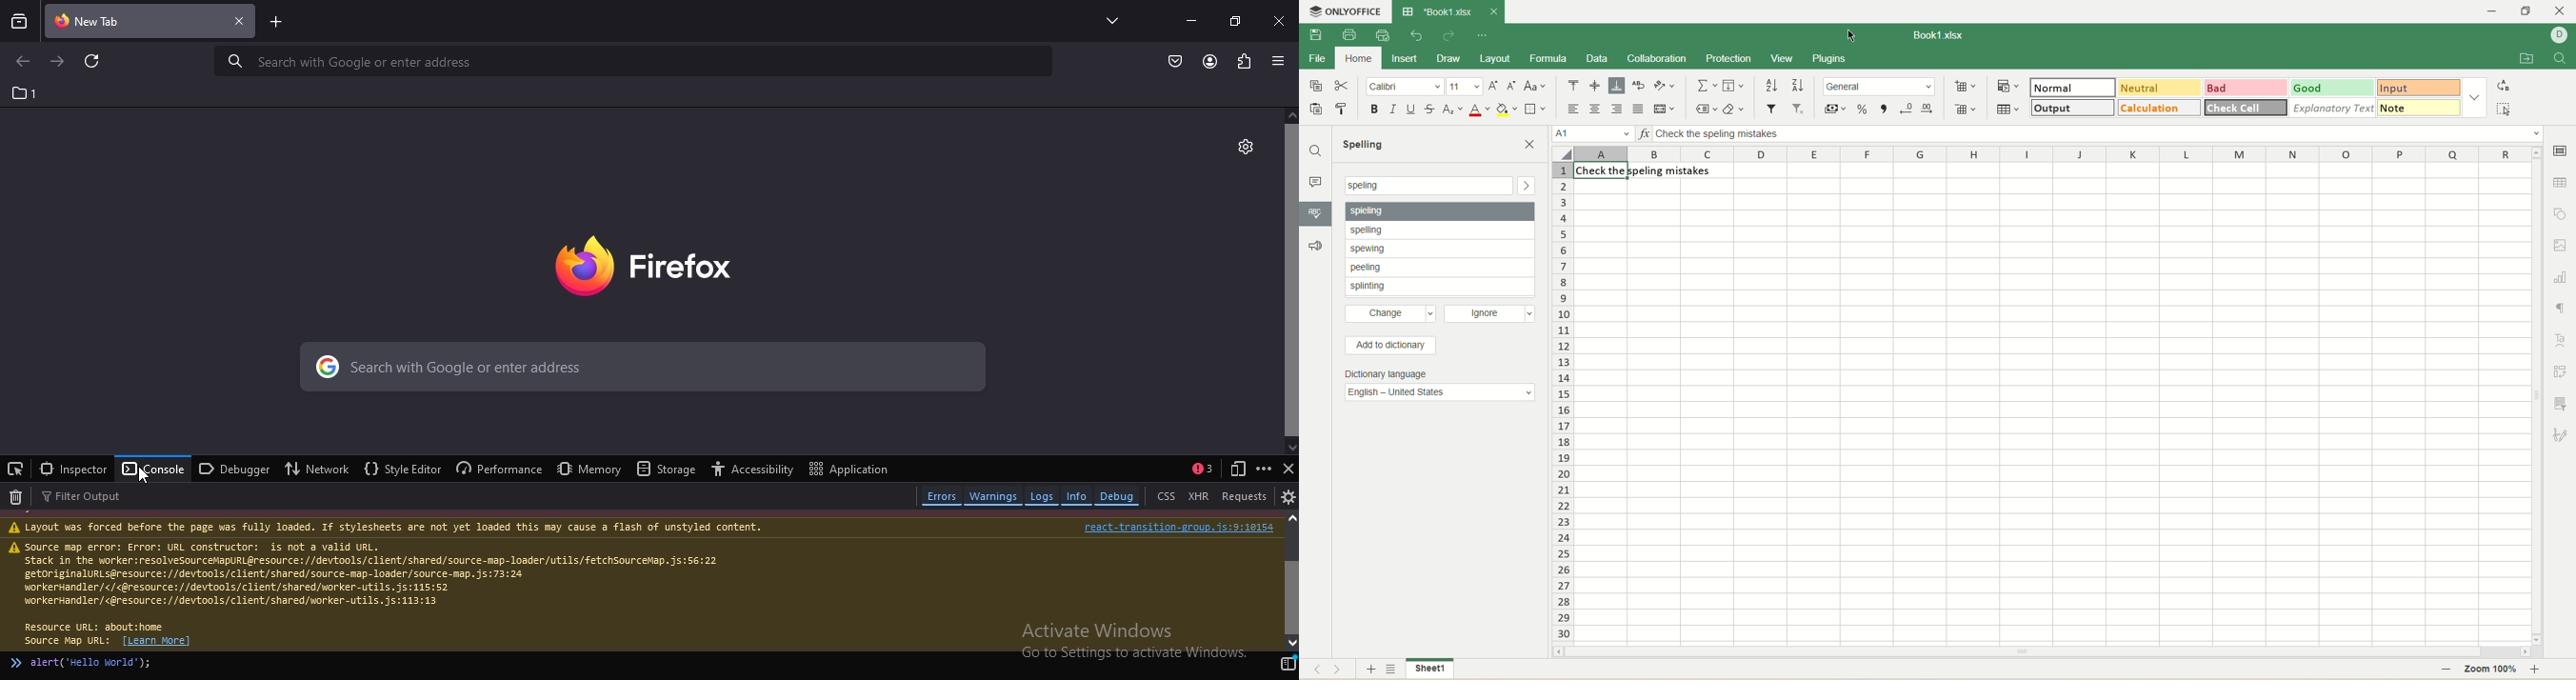 This screenshot has width=2576, height=700. What do you see at coordinates (1938, 35) in the screenshot?
I see `document name` at bounding box center [1938, 35].